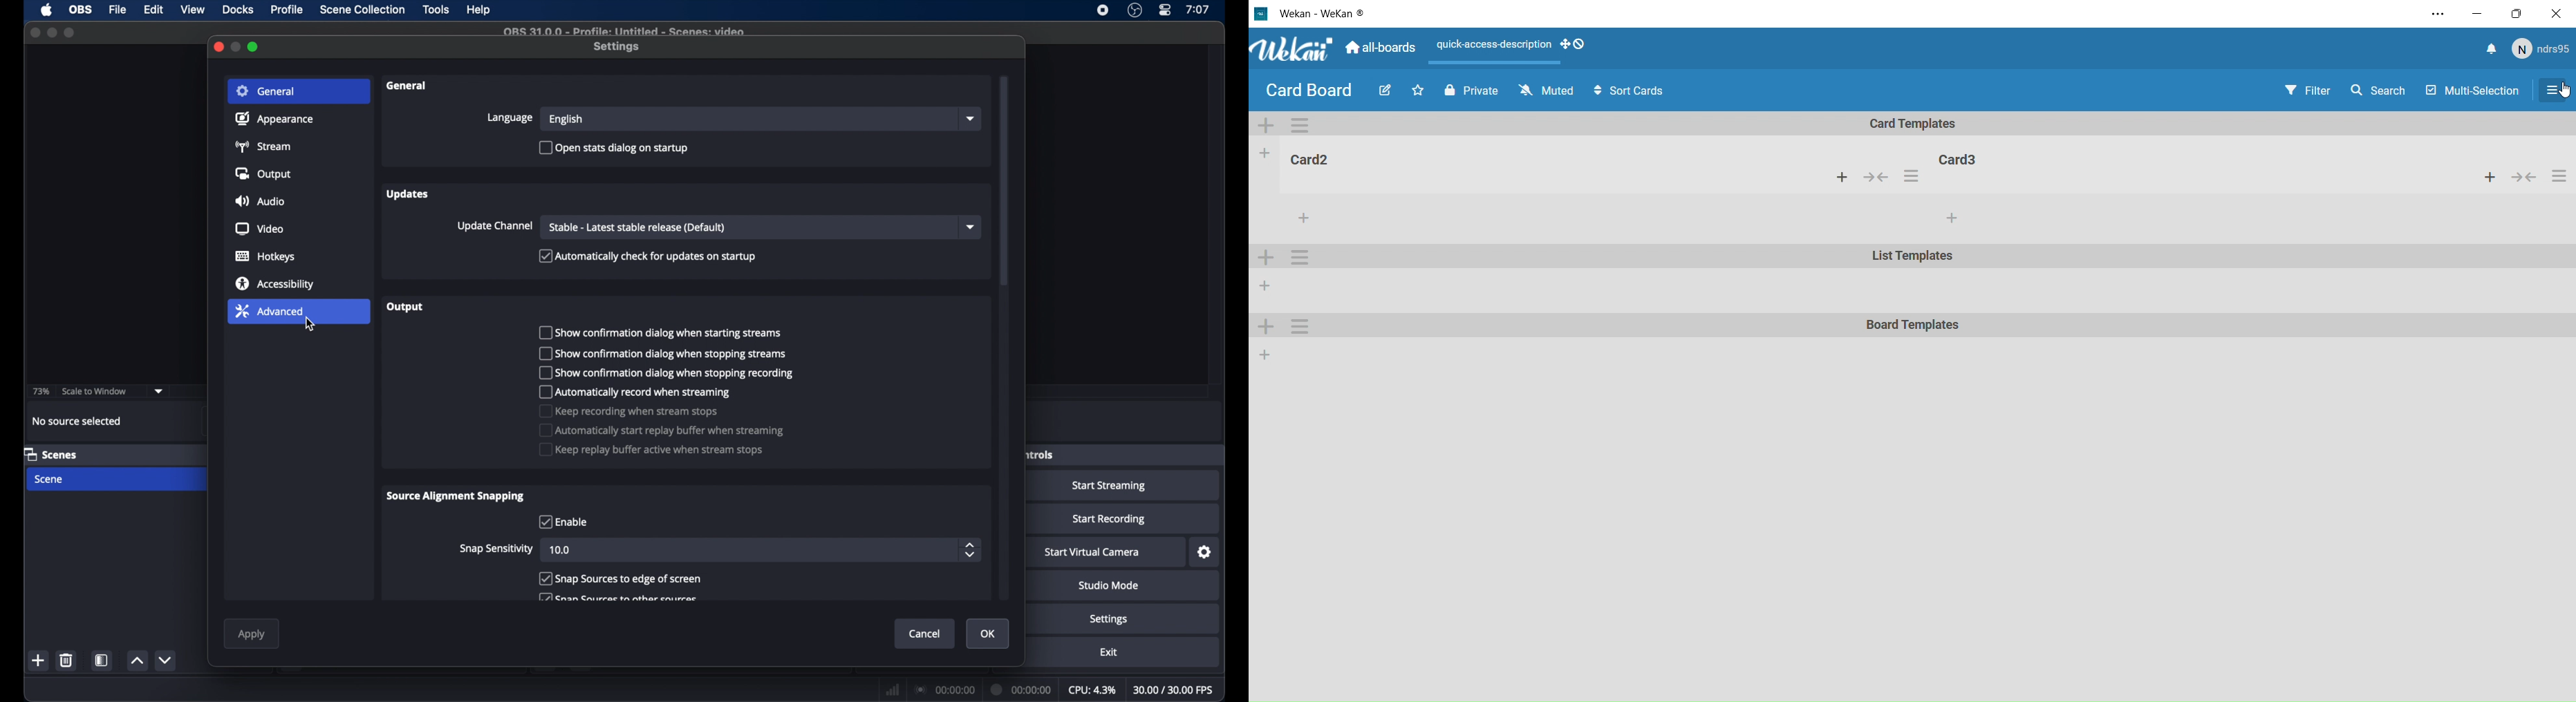 The height and width of the screenshot is (728, 2576). What do you see at coordinates (2558, 91) in the screenshot?
I see `Settings` at bounding box center [2558, 91].